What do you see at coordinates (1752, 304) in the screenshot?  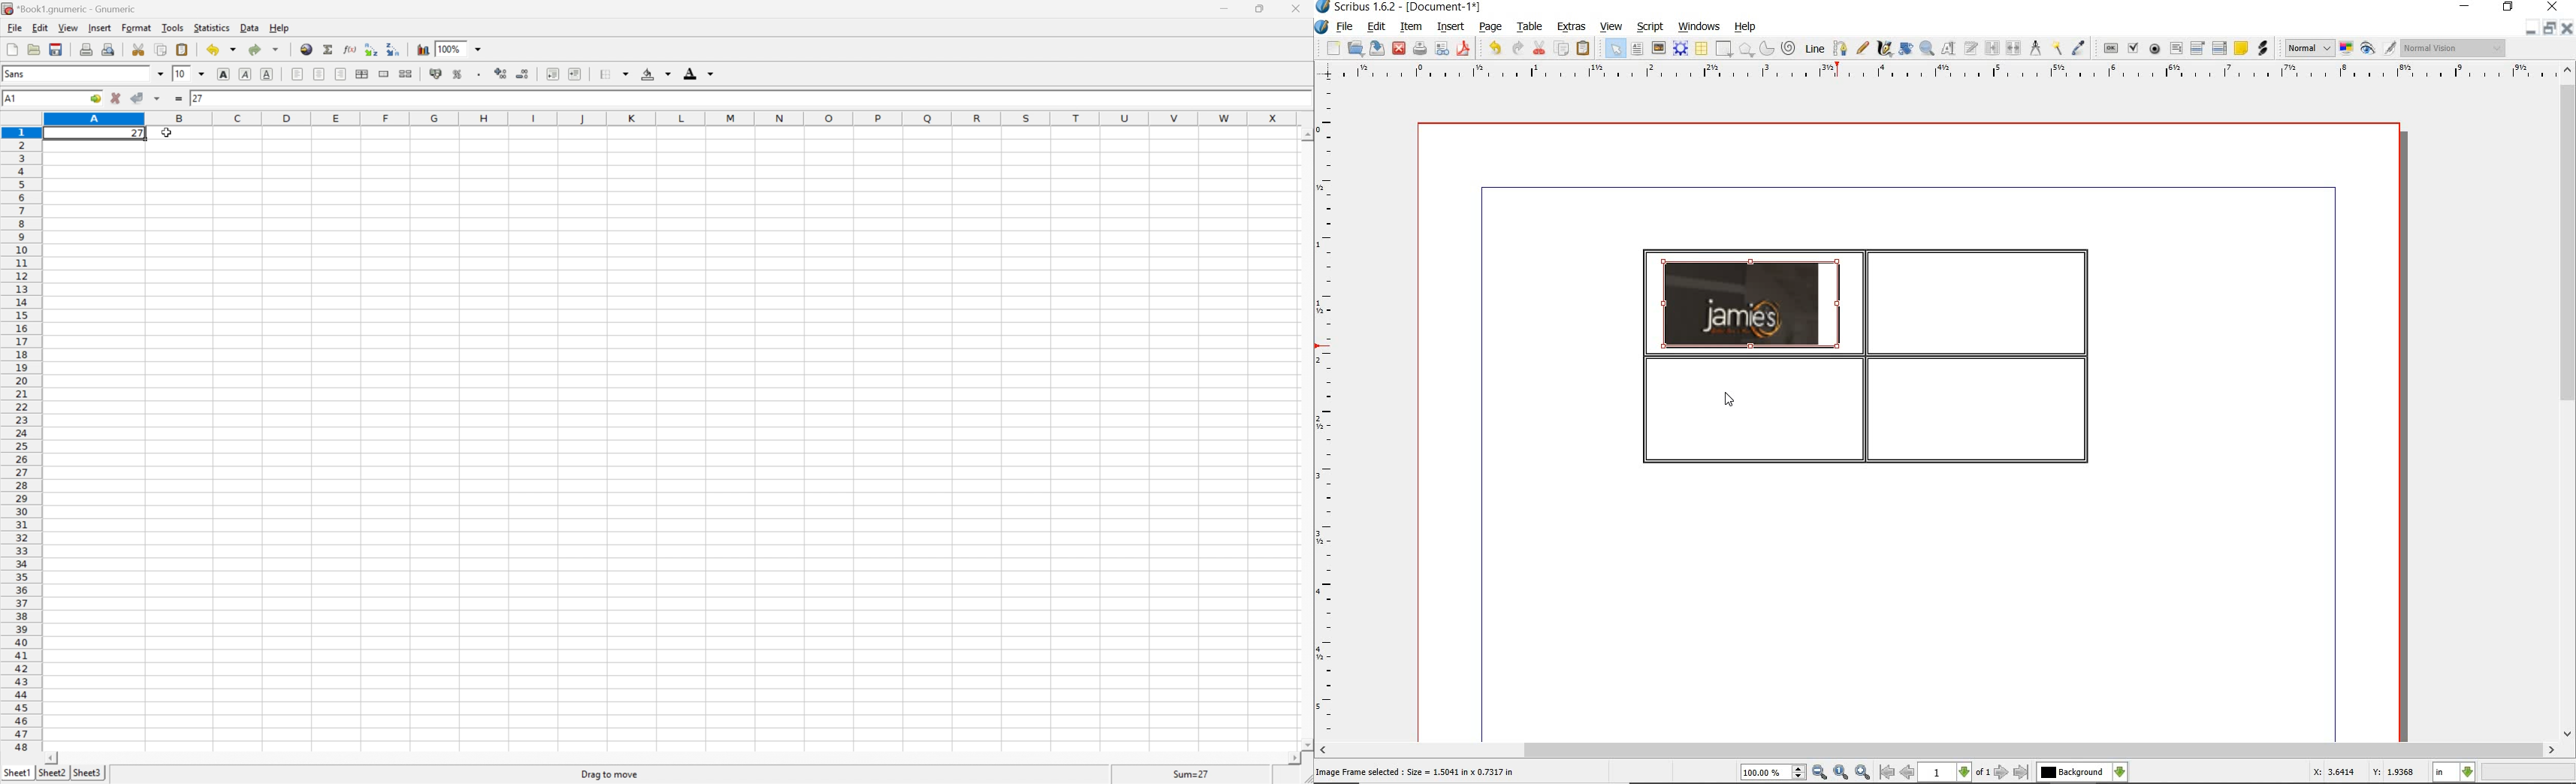 I see `image added` at bounding box center [1752, 304].